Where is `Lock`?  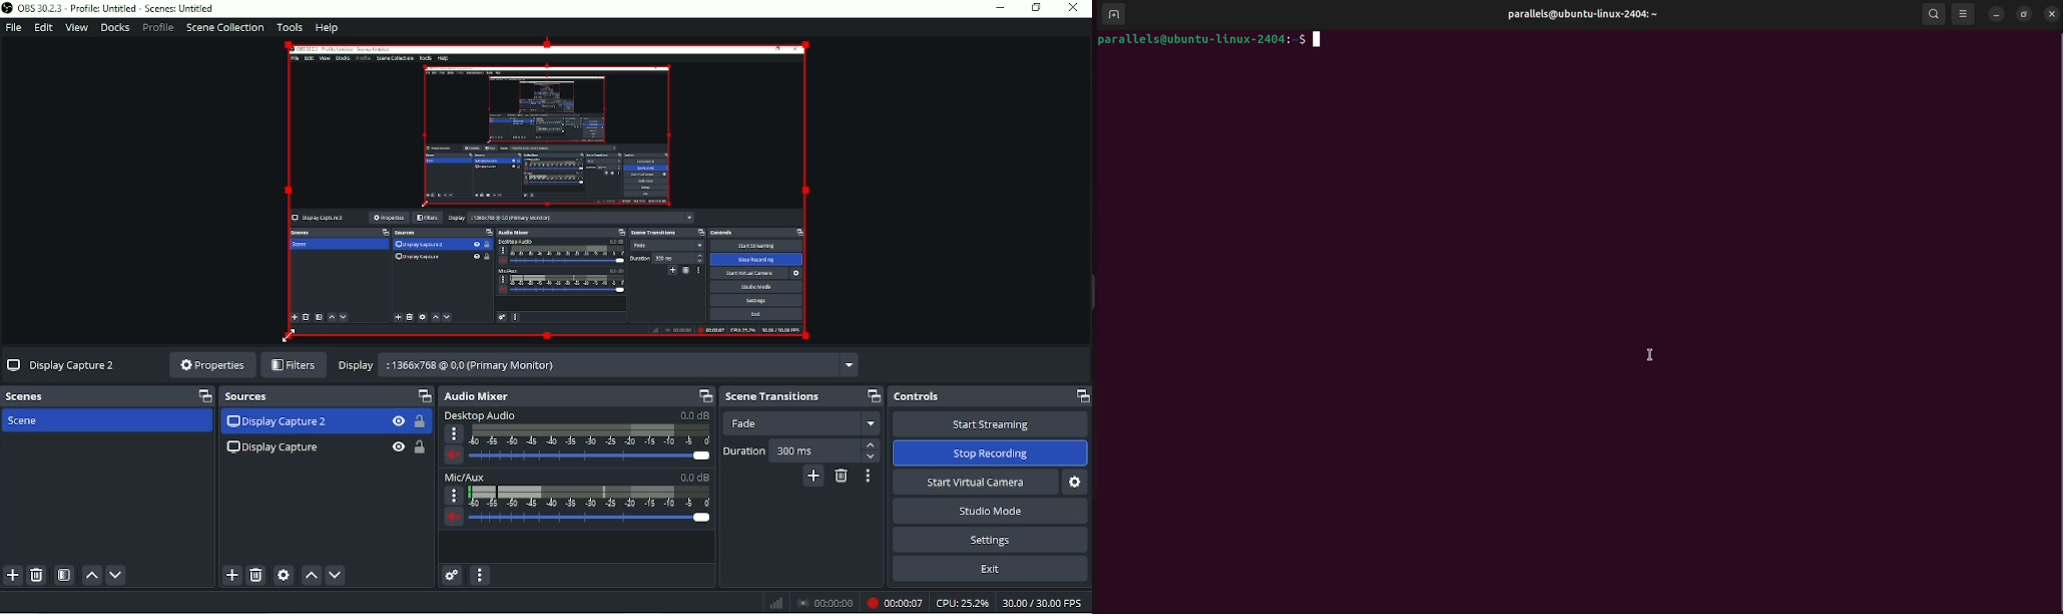 Lock is located at coordinates (419, 447).